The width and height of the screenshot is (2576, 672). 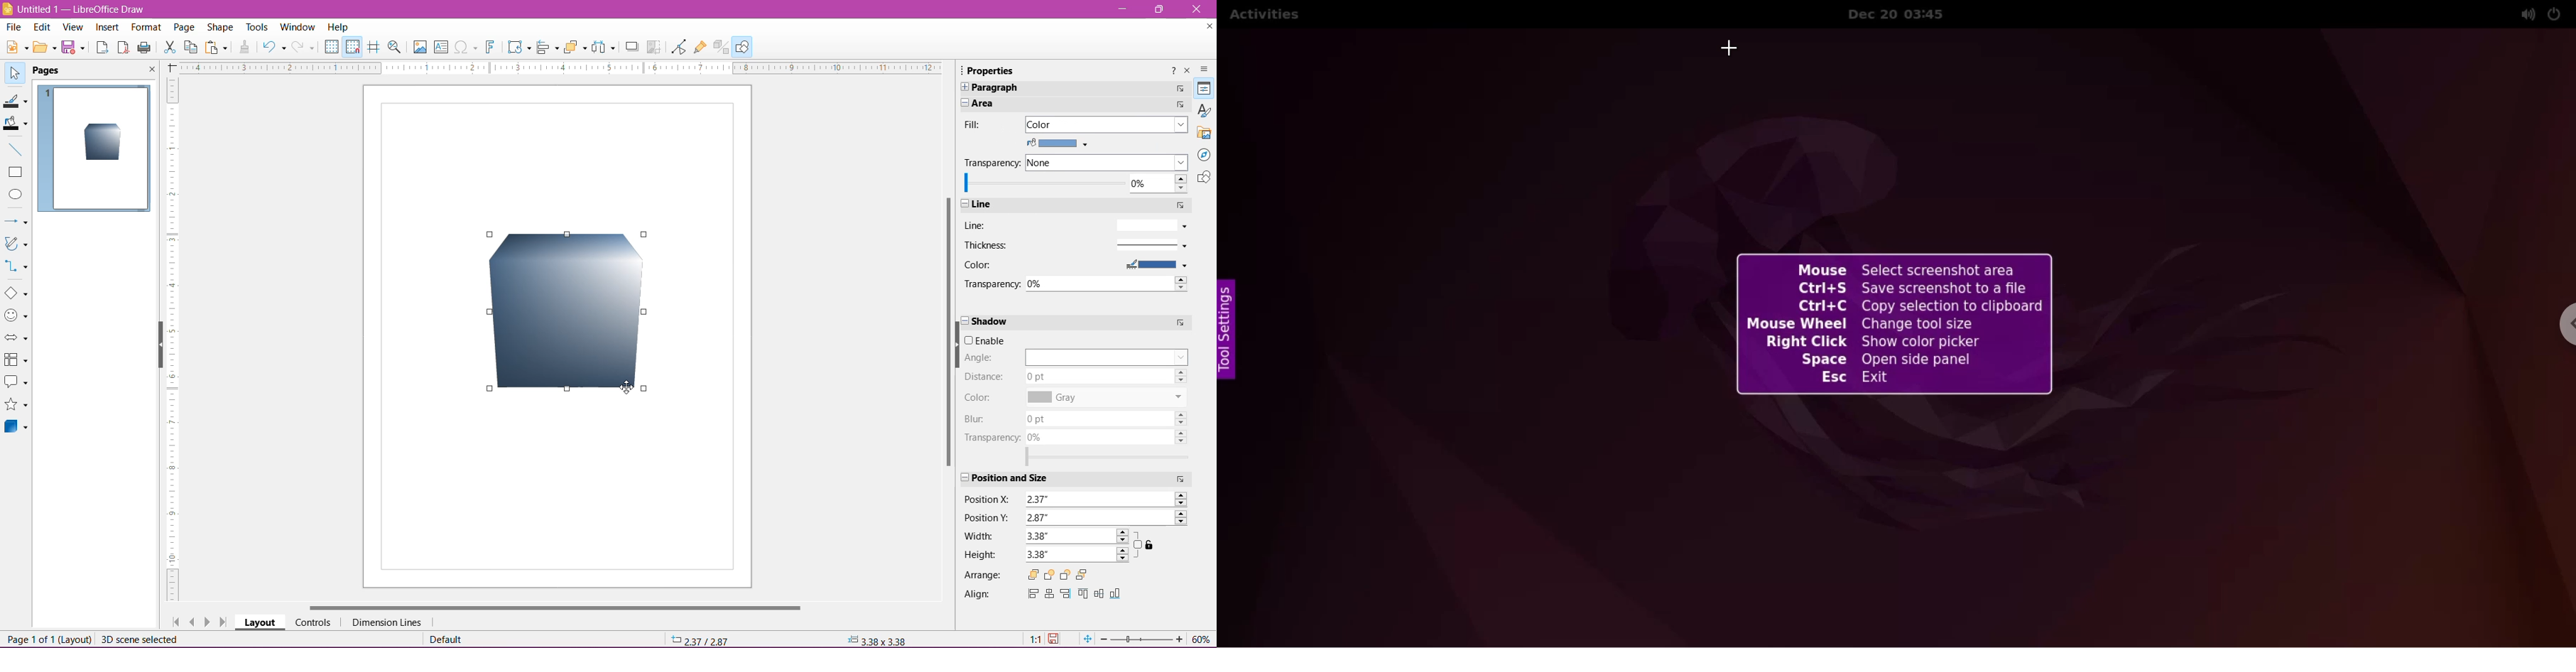 I want to click on Expand/Close pane, so click(x=965, y=103).